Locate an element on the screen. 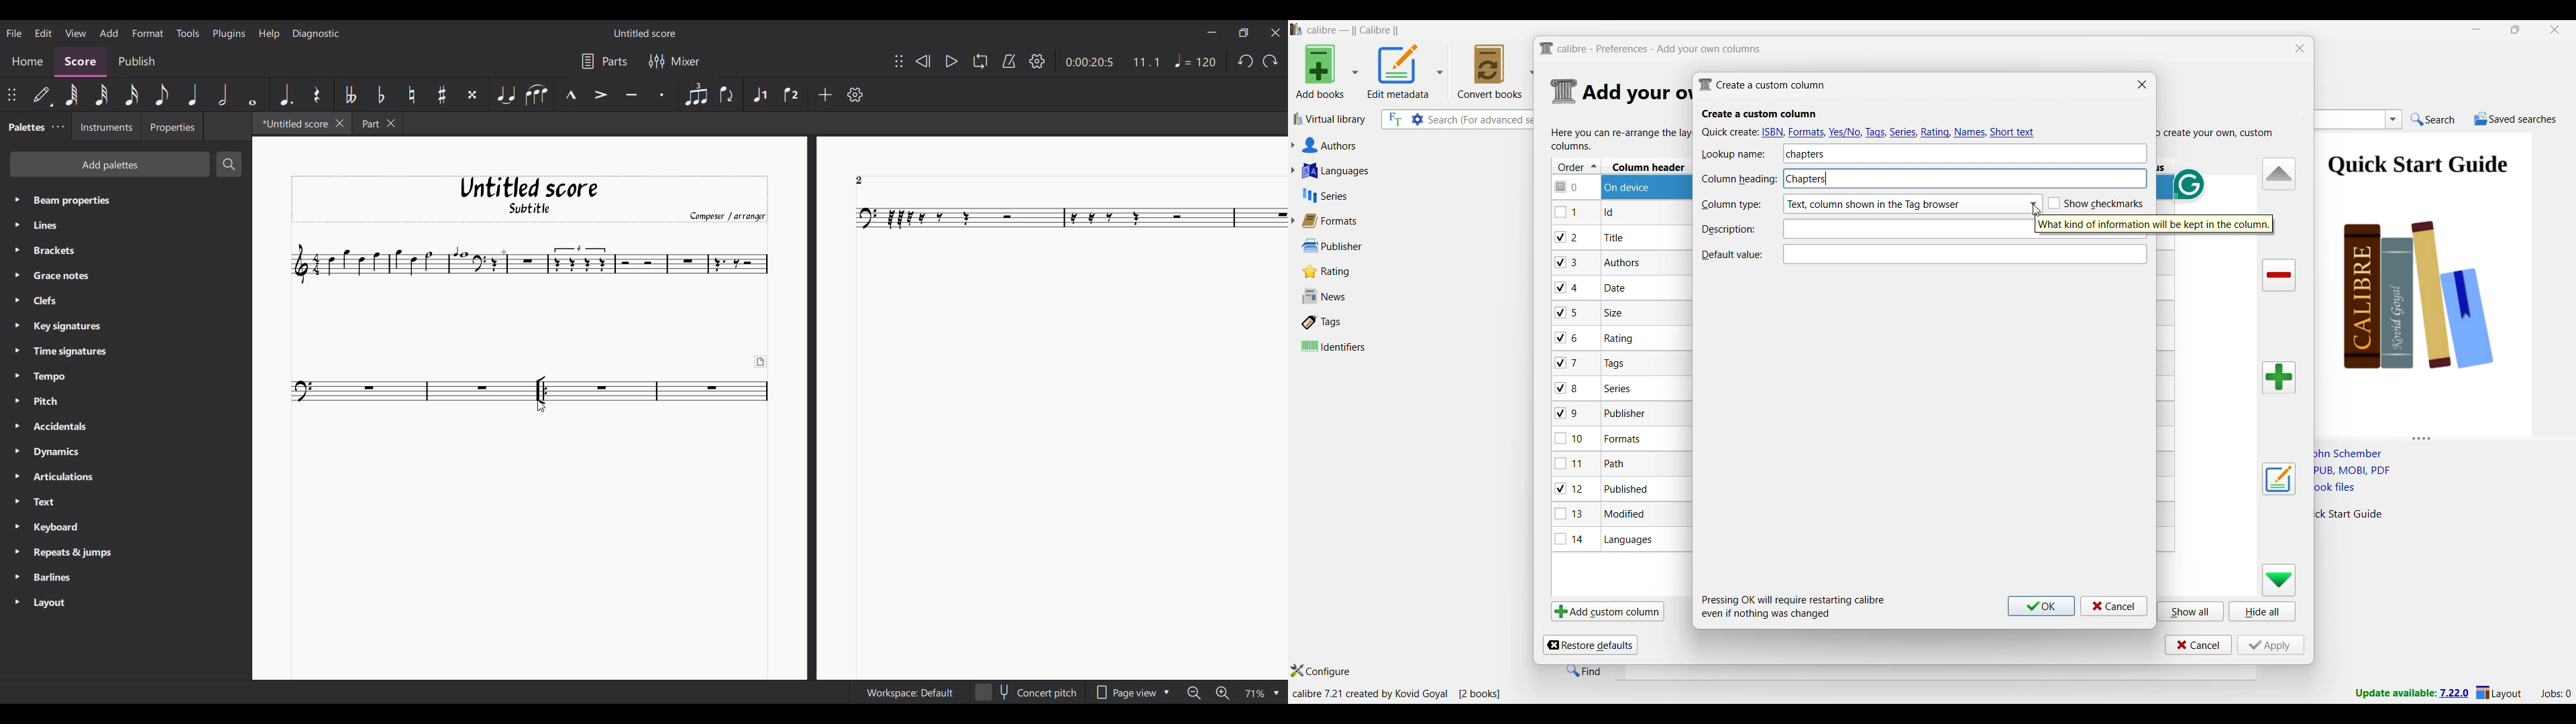  Tempo is located at coordinates (1195, 60).